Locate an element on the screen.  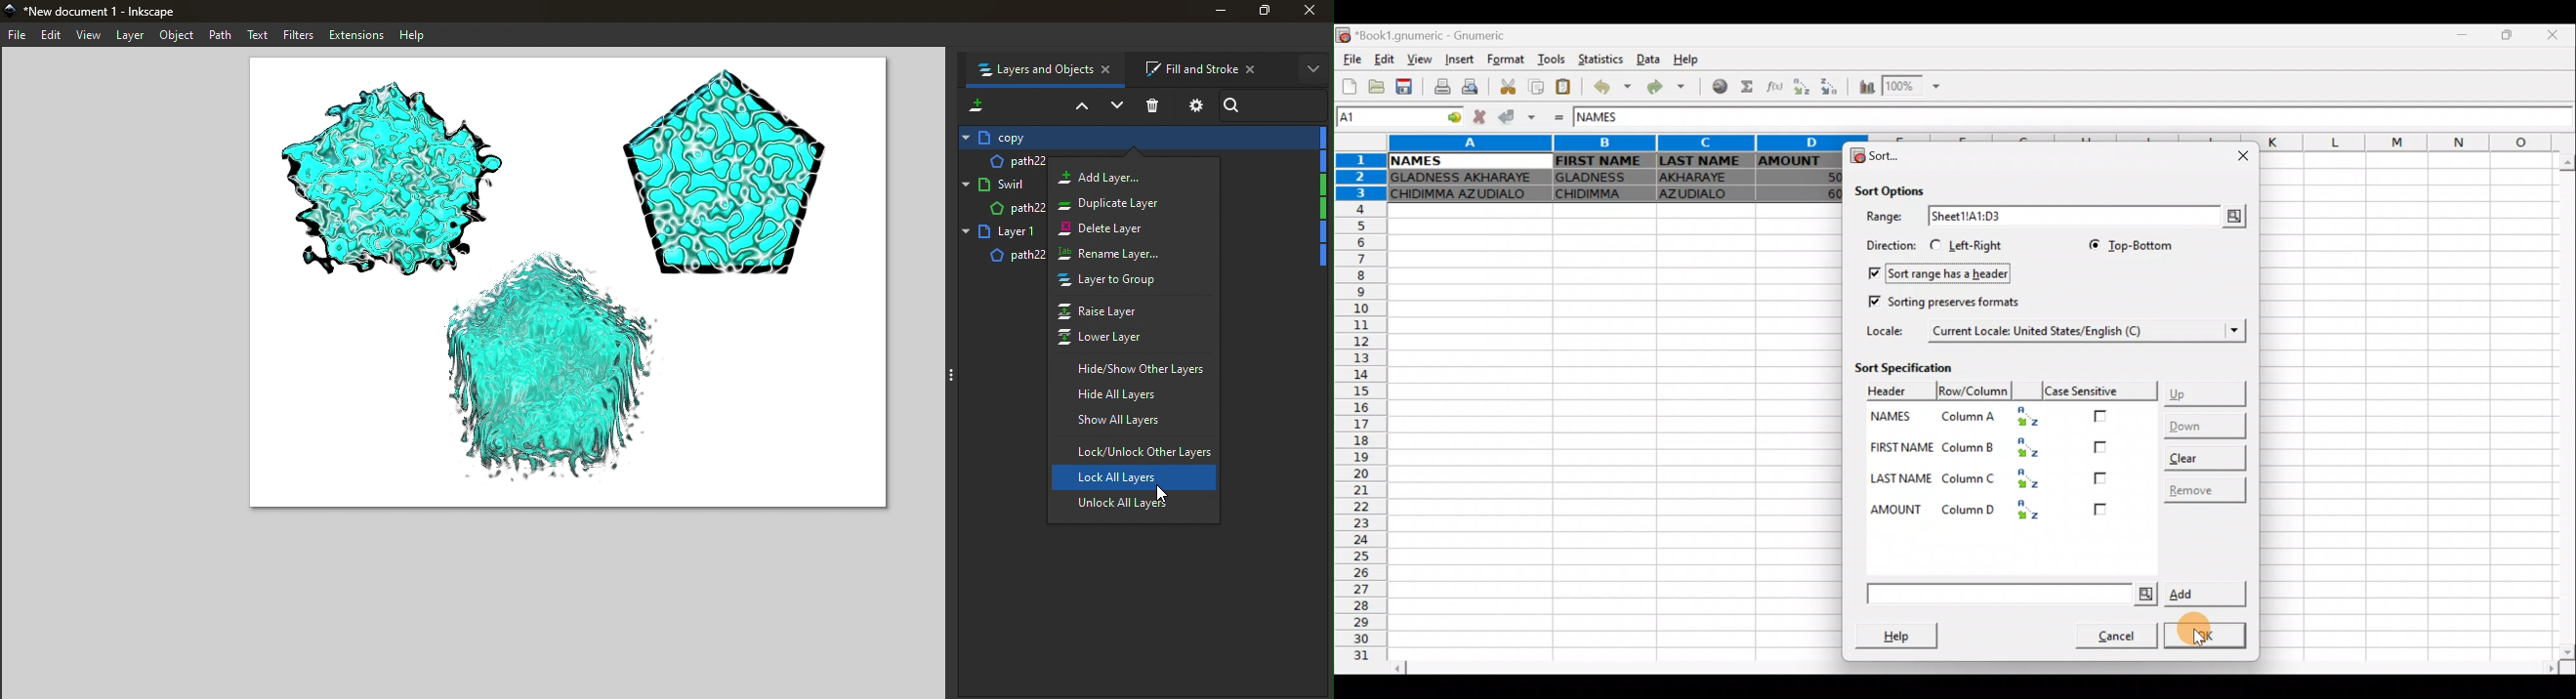
NAMES is located at coordinates (1610, 118).